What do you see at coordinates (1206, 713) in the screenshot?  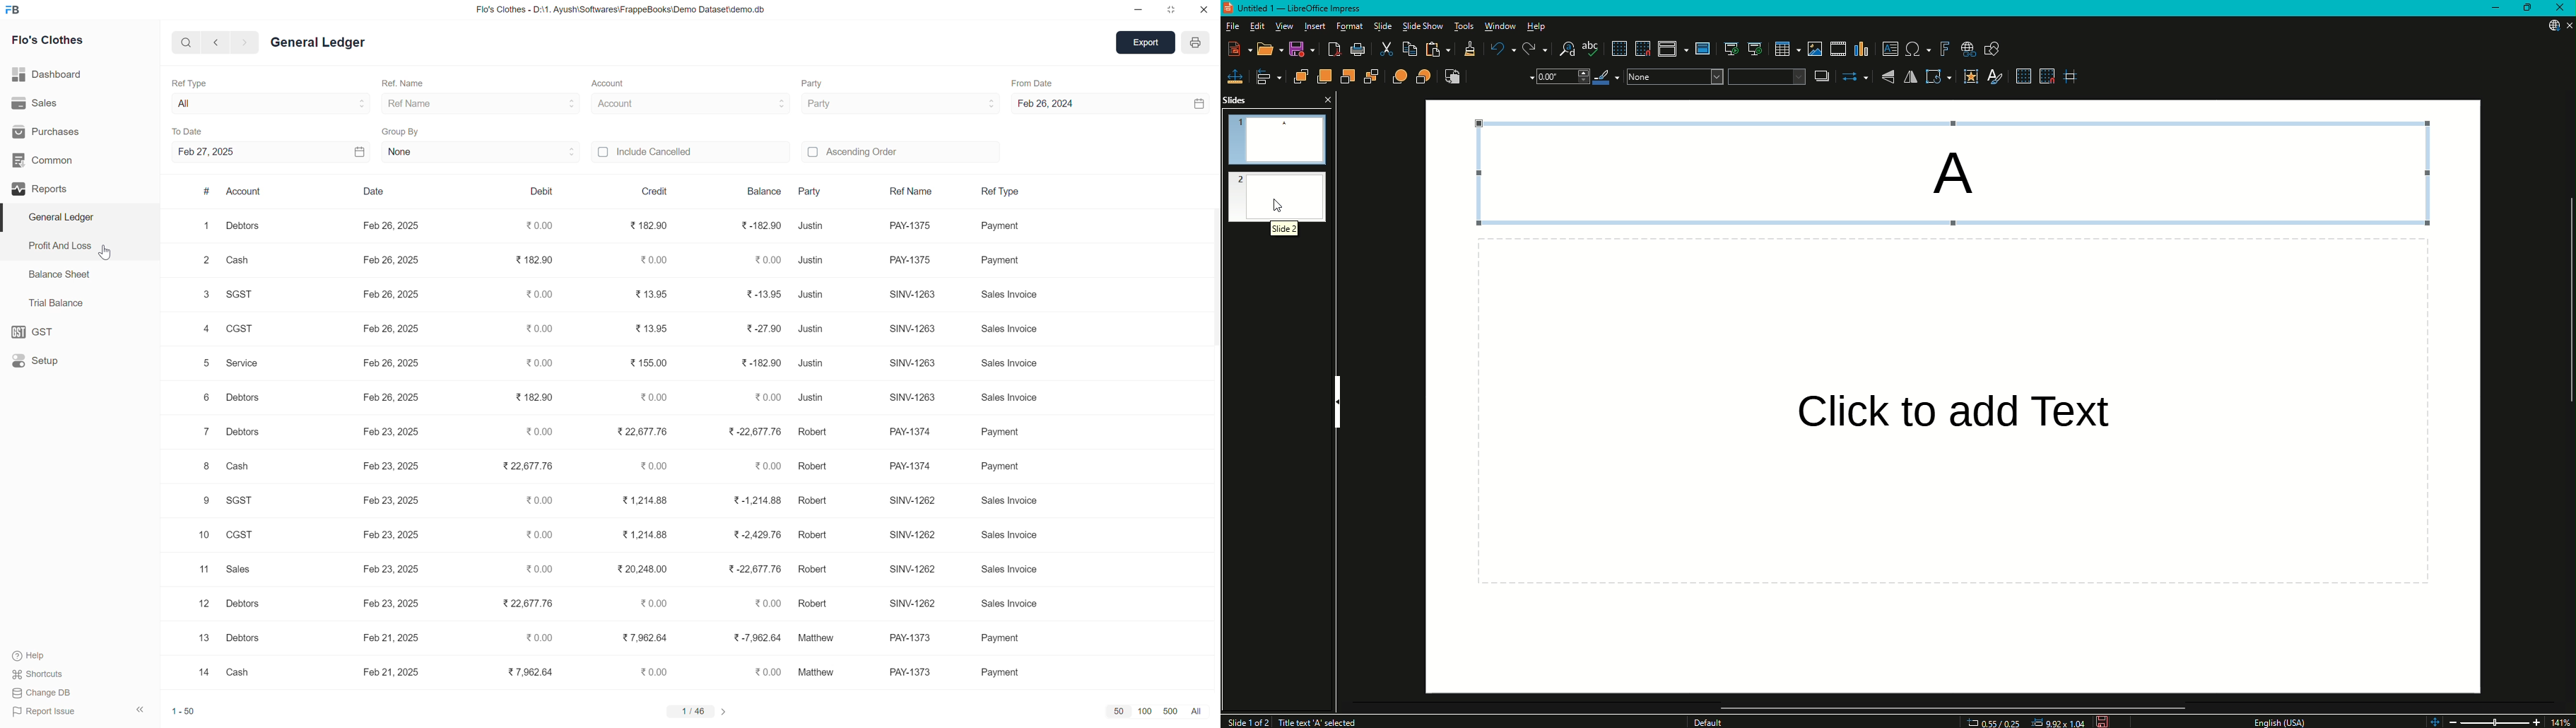 I see `All` at bounding box center [1206, 713].